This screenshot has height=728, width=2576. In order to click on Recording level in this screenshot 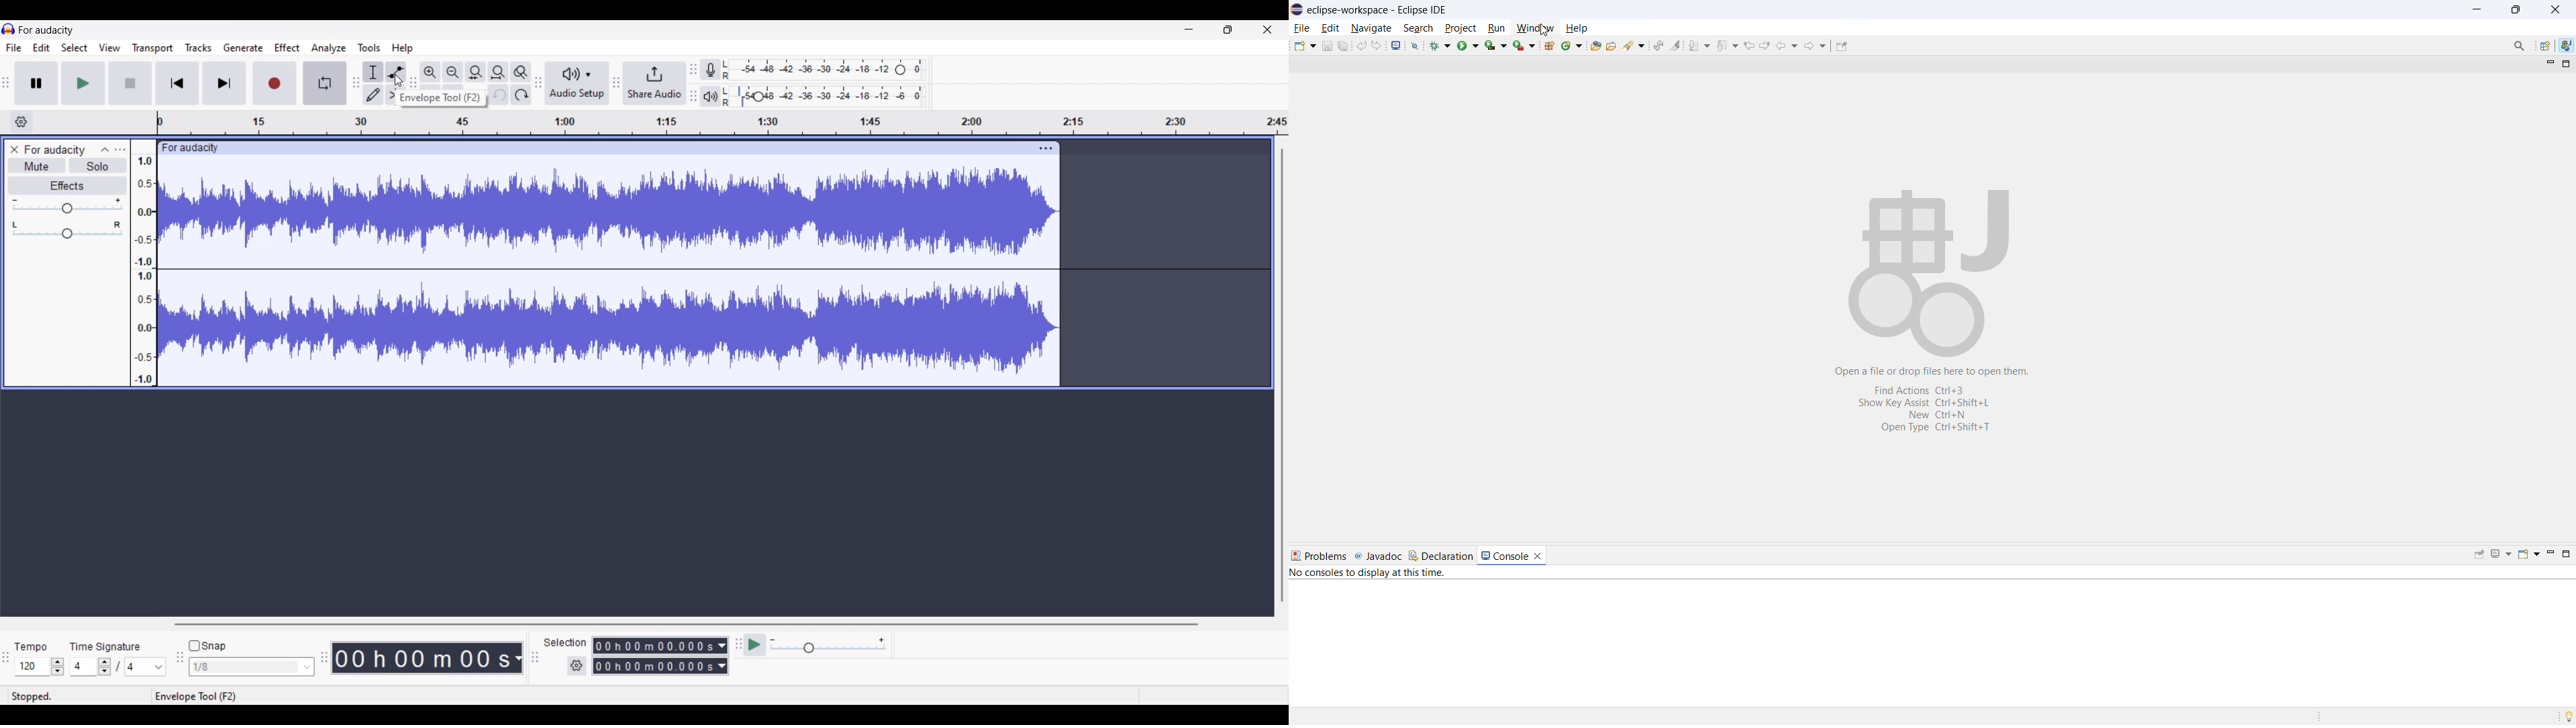, I will do `click(825, 70)`.